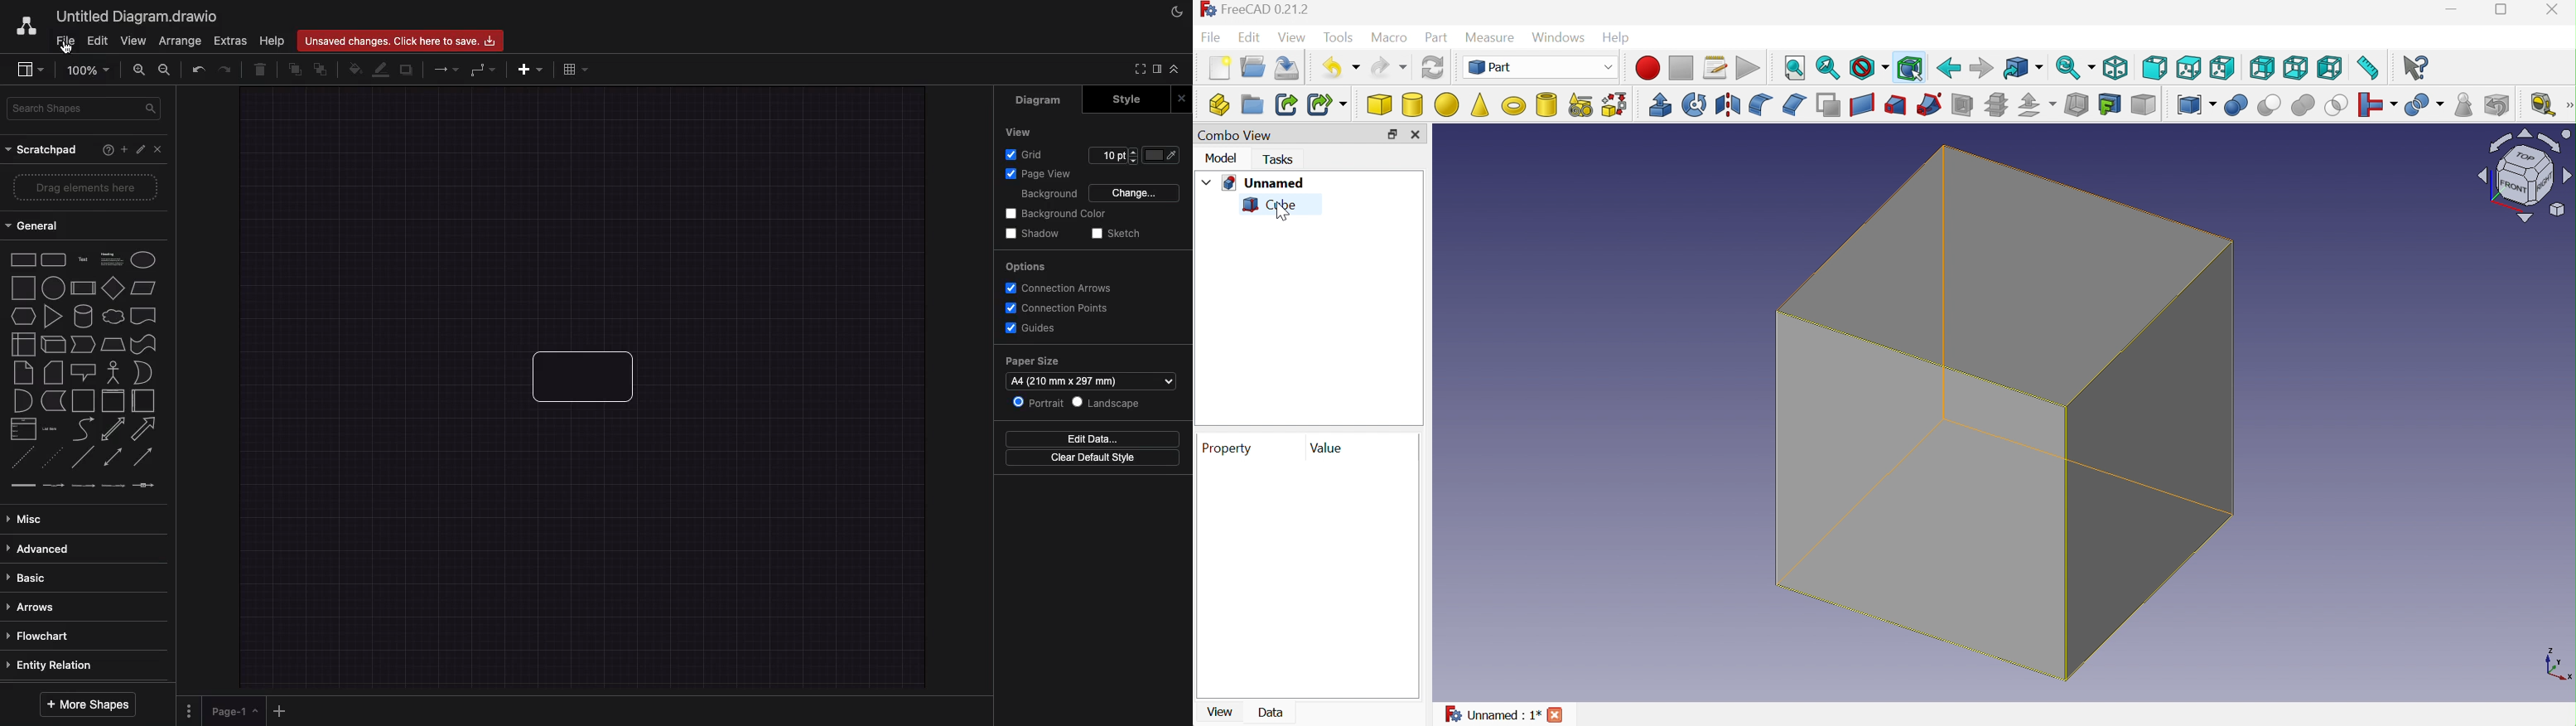 This screenshot has width=2576, height=728. Describe the element at coordinates (2295, 68) in the screenshot. I see `Bottom` at that location.